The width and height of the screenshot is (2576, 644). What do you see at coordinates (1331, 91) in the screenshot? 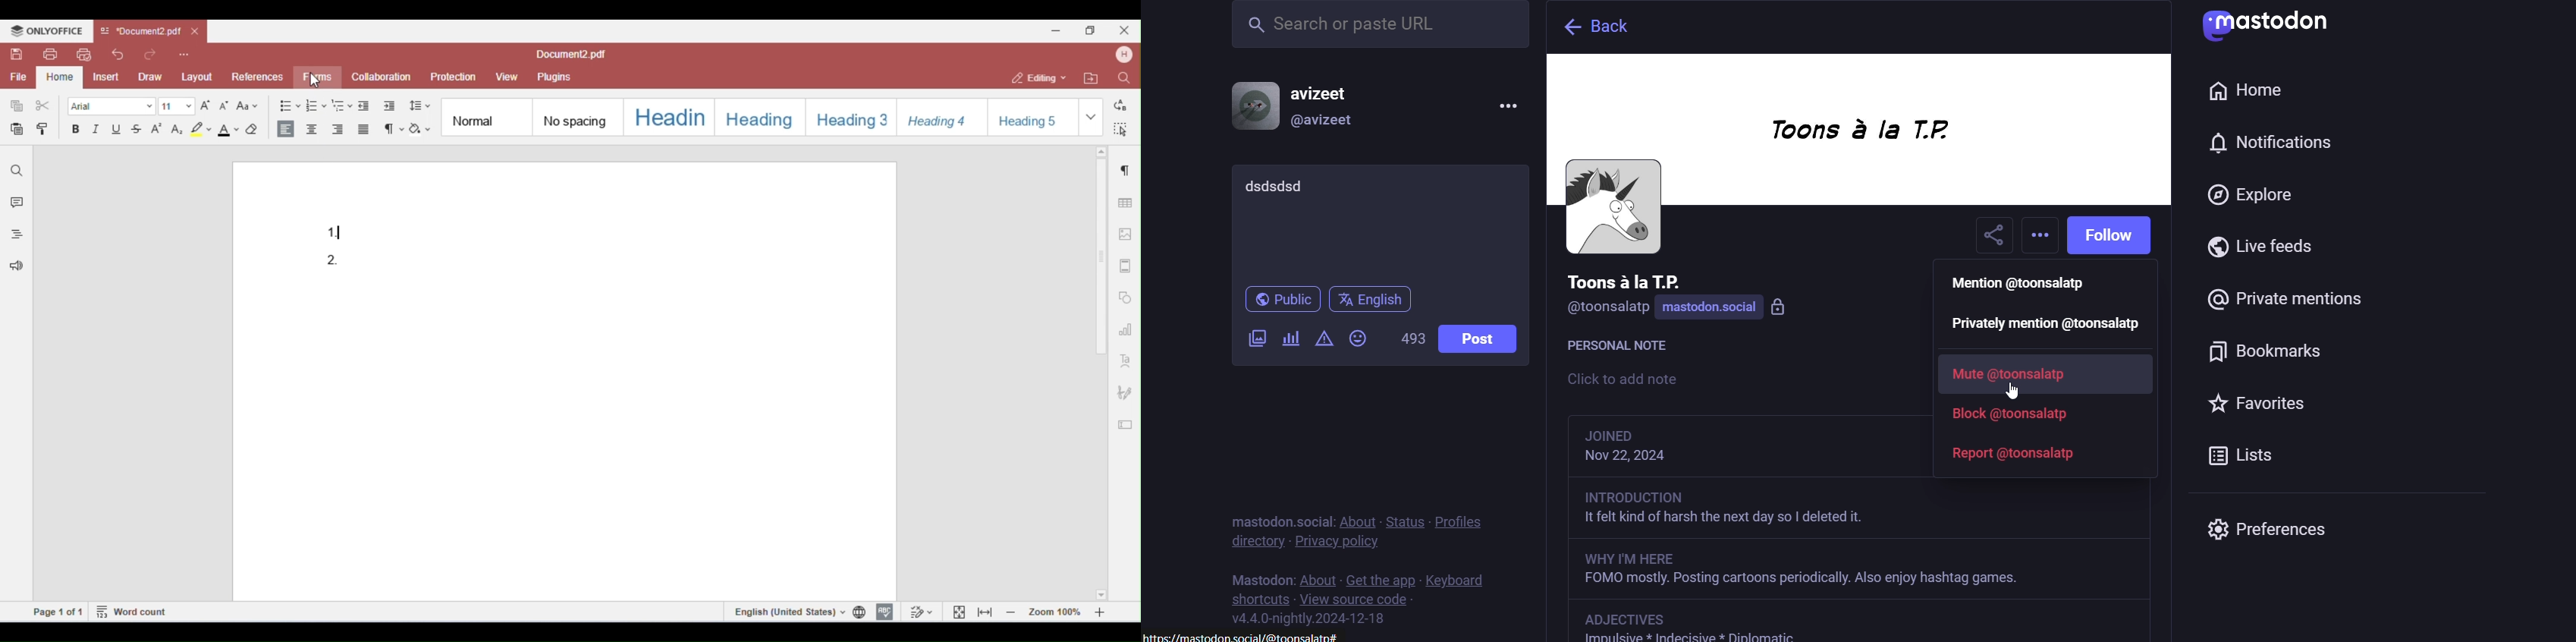
I see `username` at bounding box center [1331, 91].